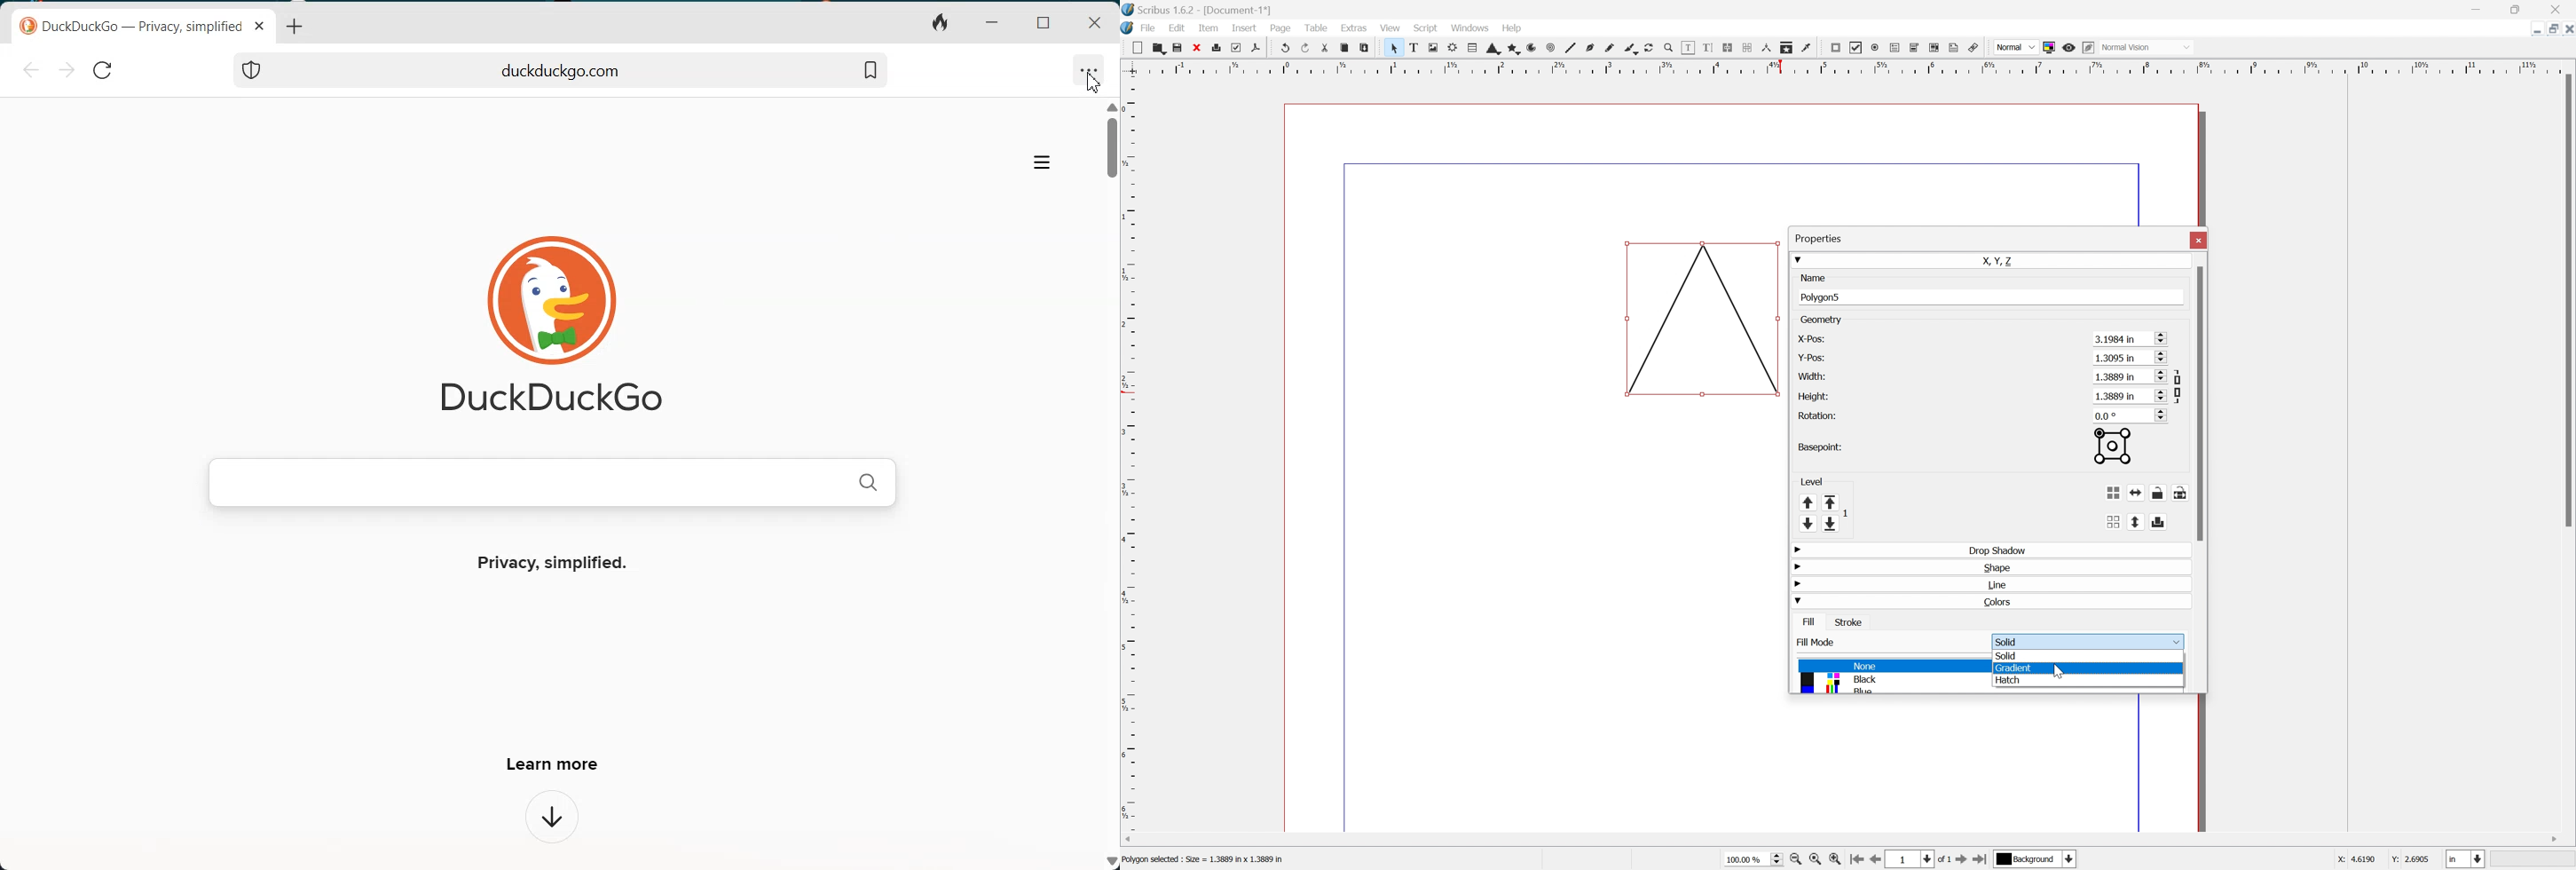 The width and height of the screenshot is (2576, 896). What do you see at coordinates (1725, 47) in the screenshot?
I see `Link Text frames` at bounding box center [1725, 47].